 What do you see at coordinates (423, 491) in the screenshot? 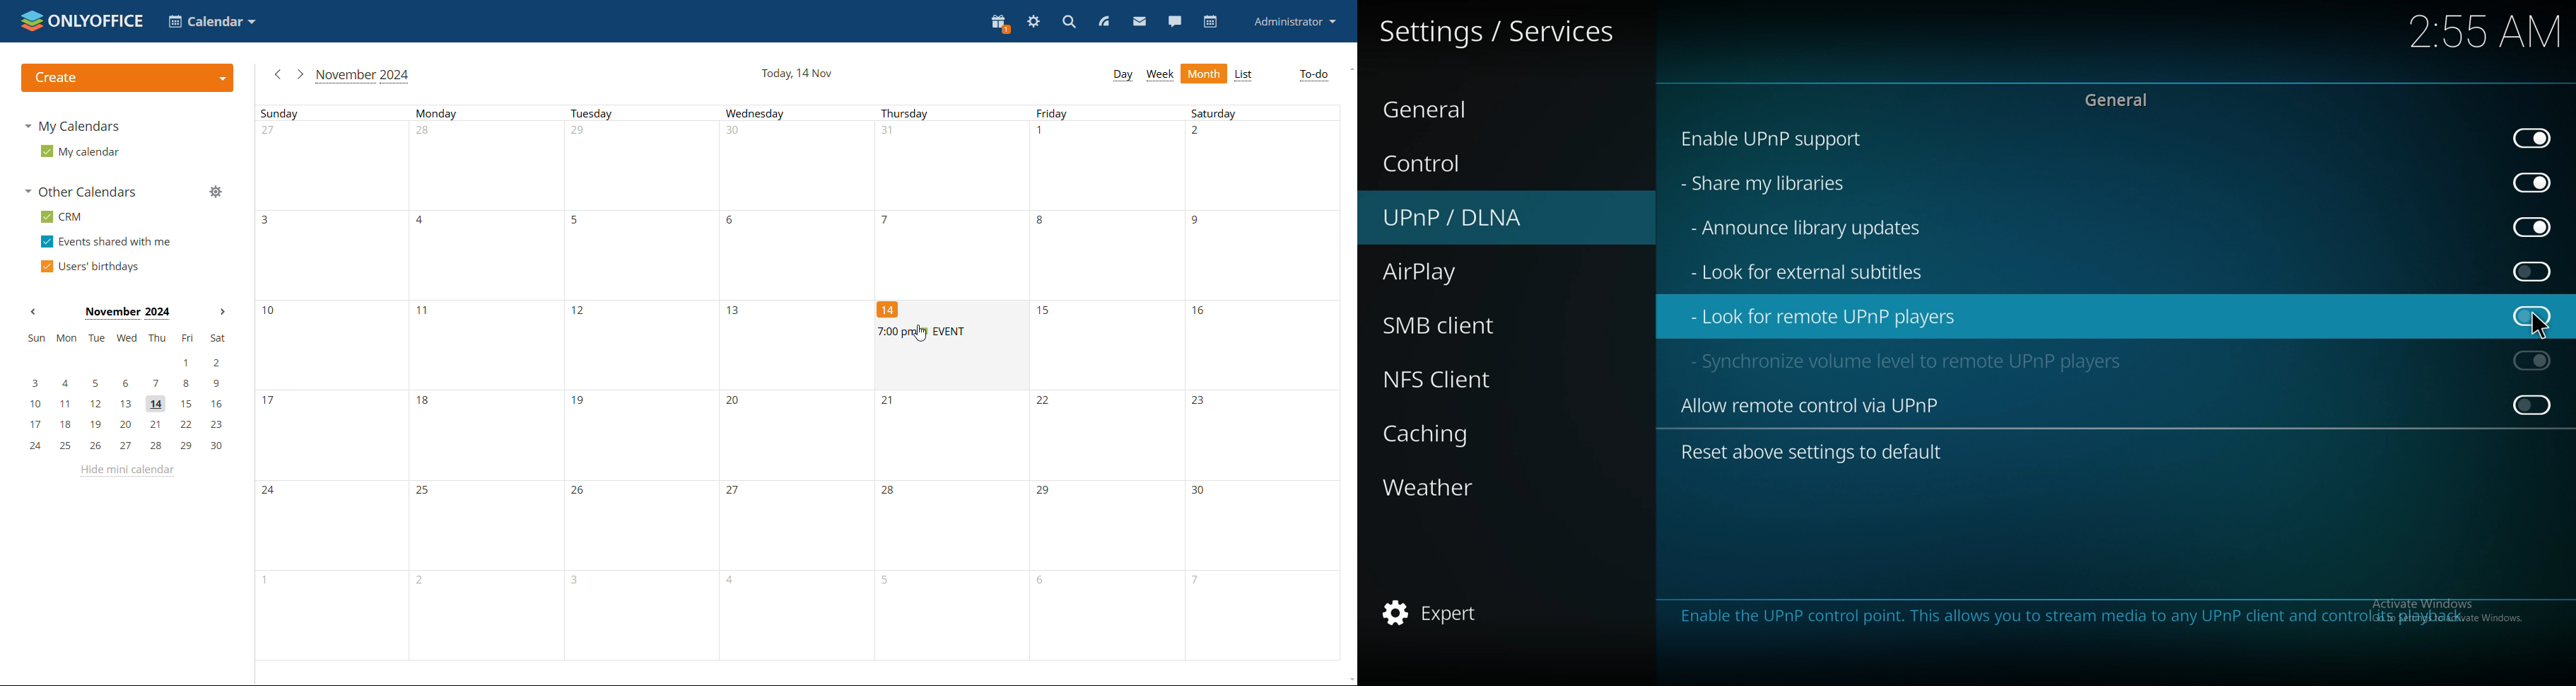
I see `number` at bounding box center [423, 491].